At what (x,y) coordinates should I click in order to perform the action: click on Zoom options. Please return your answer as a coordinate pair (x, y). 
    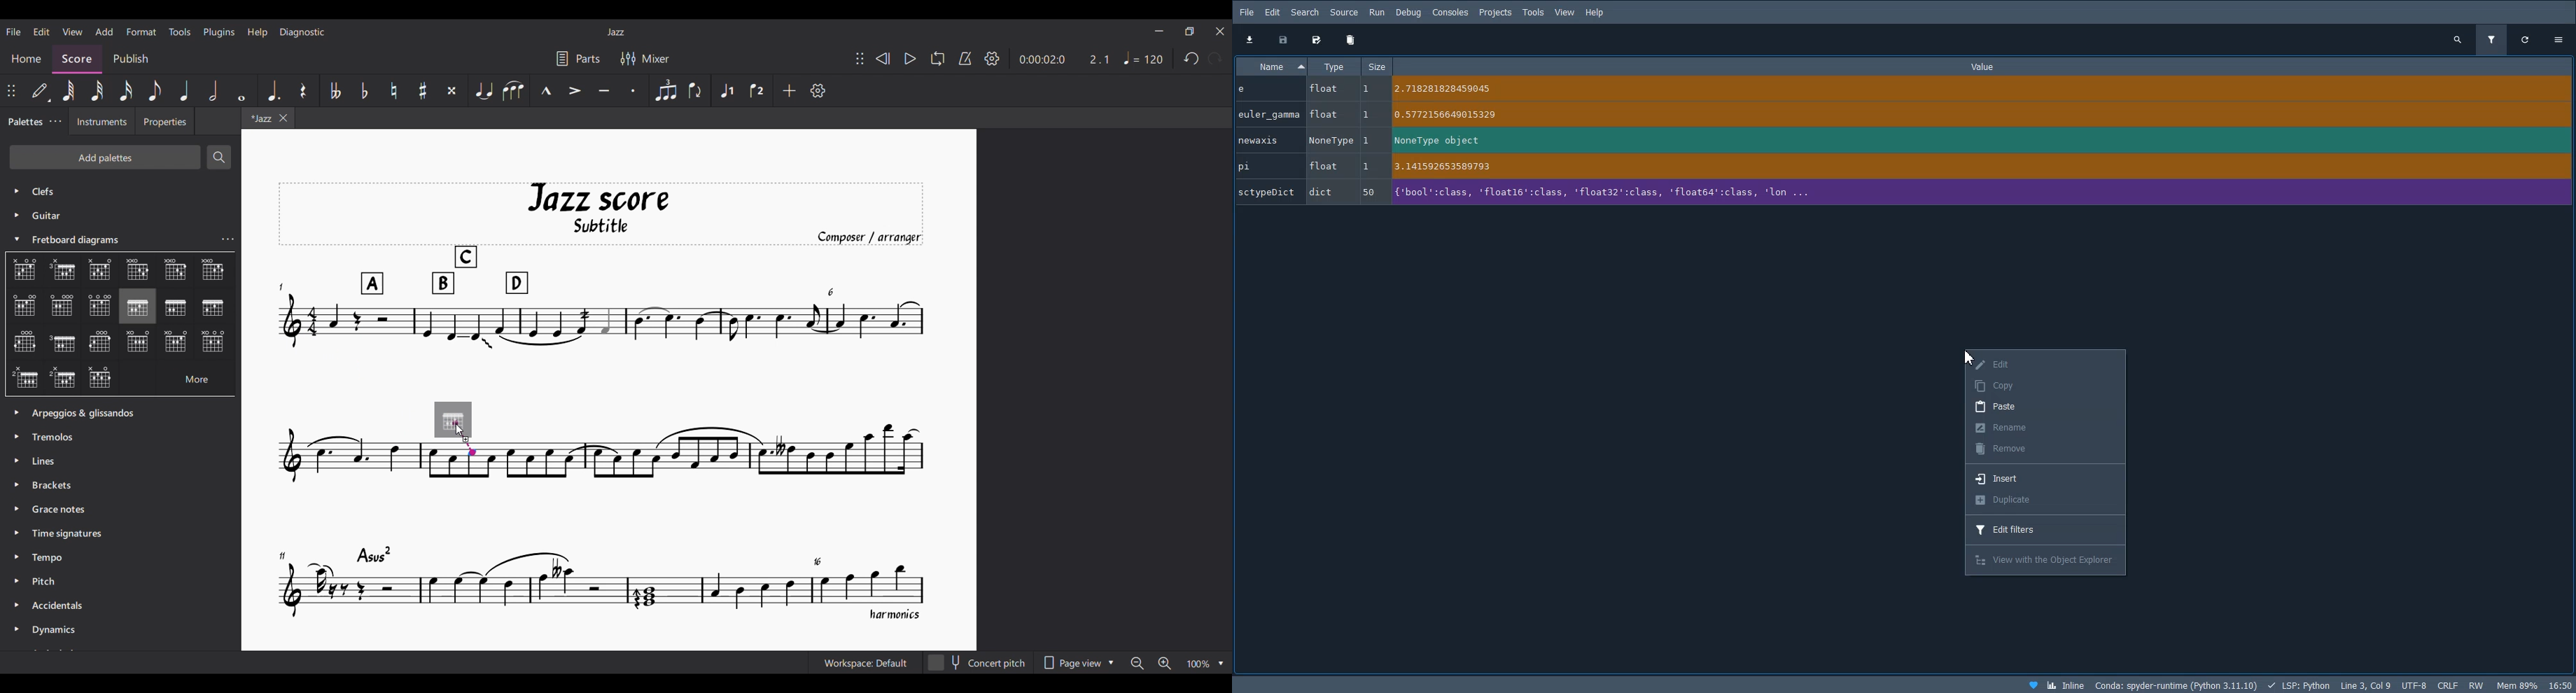
    Looking at the image, I should click on (1177, 663).